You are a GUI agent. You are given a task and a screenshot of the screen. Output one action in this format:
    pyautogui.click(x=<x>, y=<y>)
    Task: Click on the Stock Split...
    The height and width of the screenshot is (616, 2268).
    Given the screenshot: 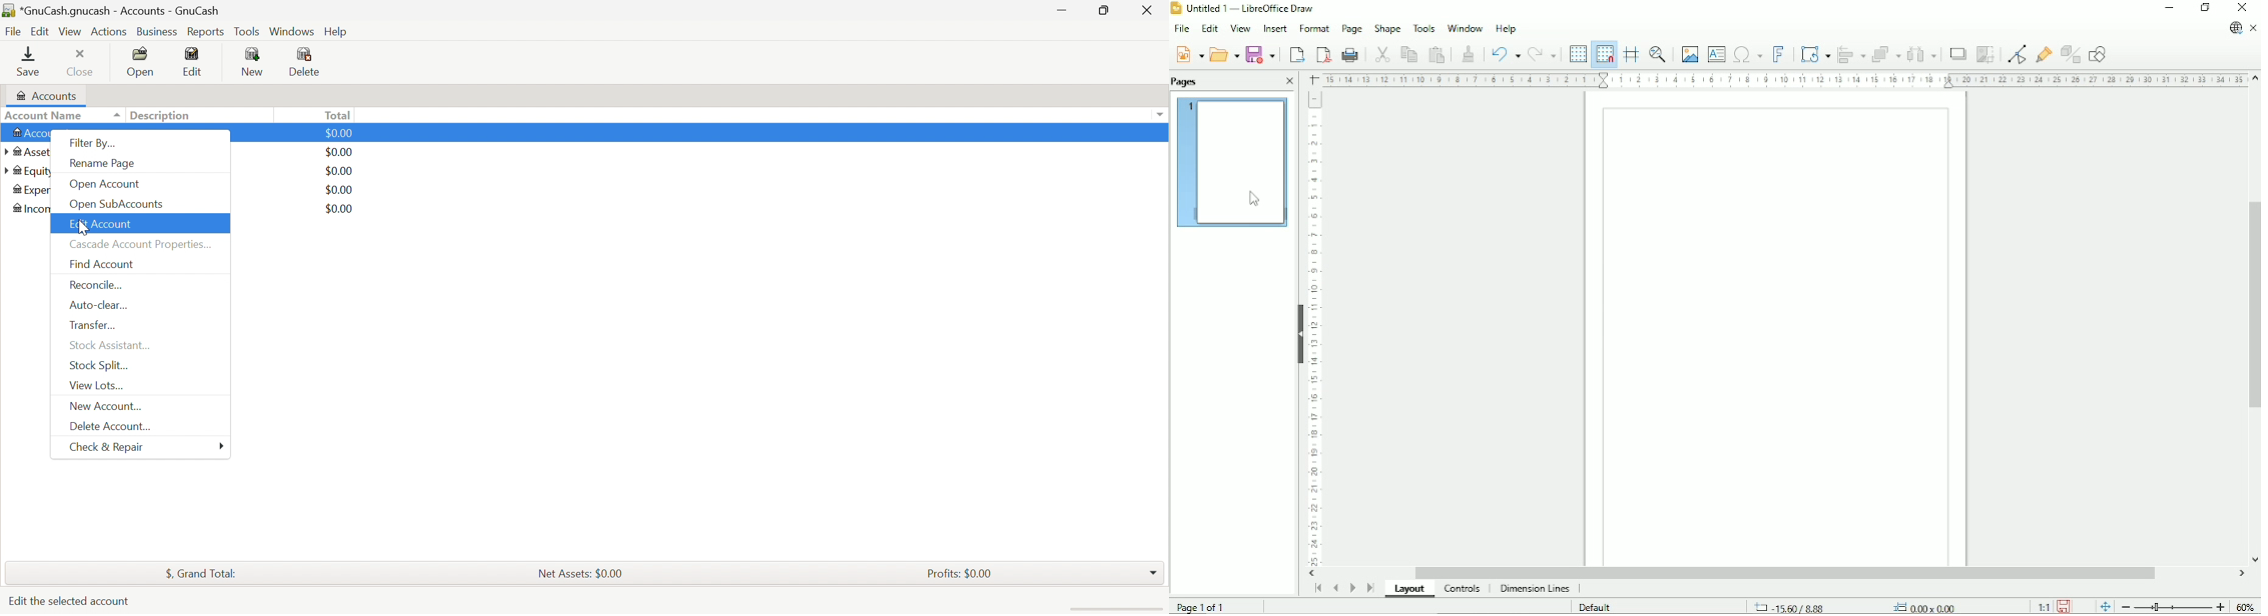 What is the action you would take?
    pyautogui.click(x=100, y=365)
    